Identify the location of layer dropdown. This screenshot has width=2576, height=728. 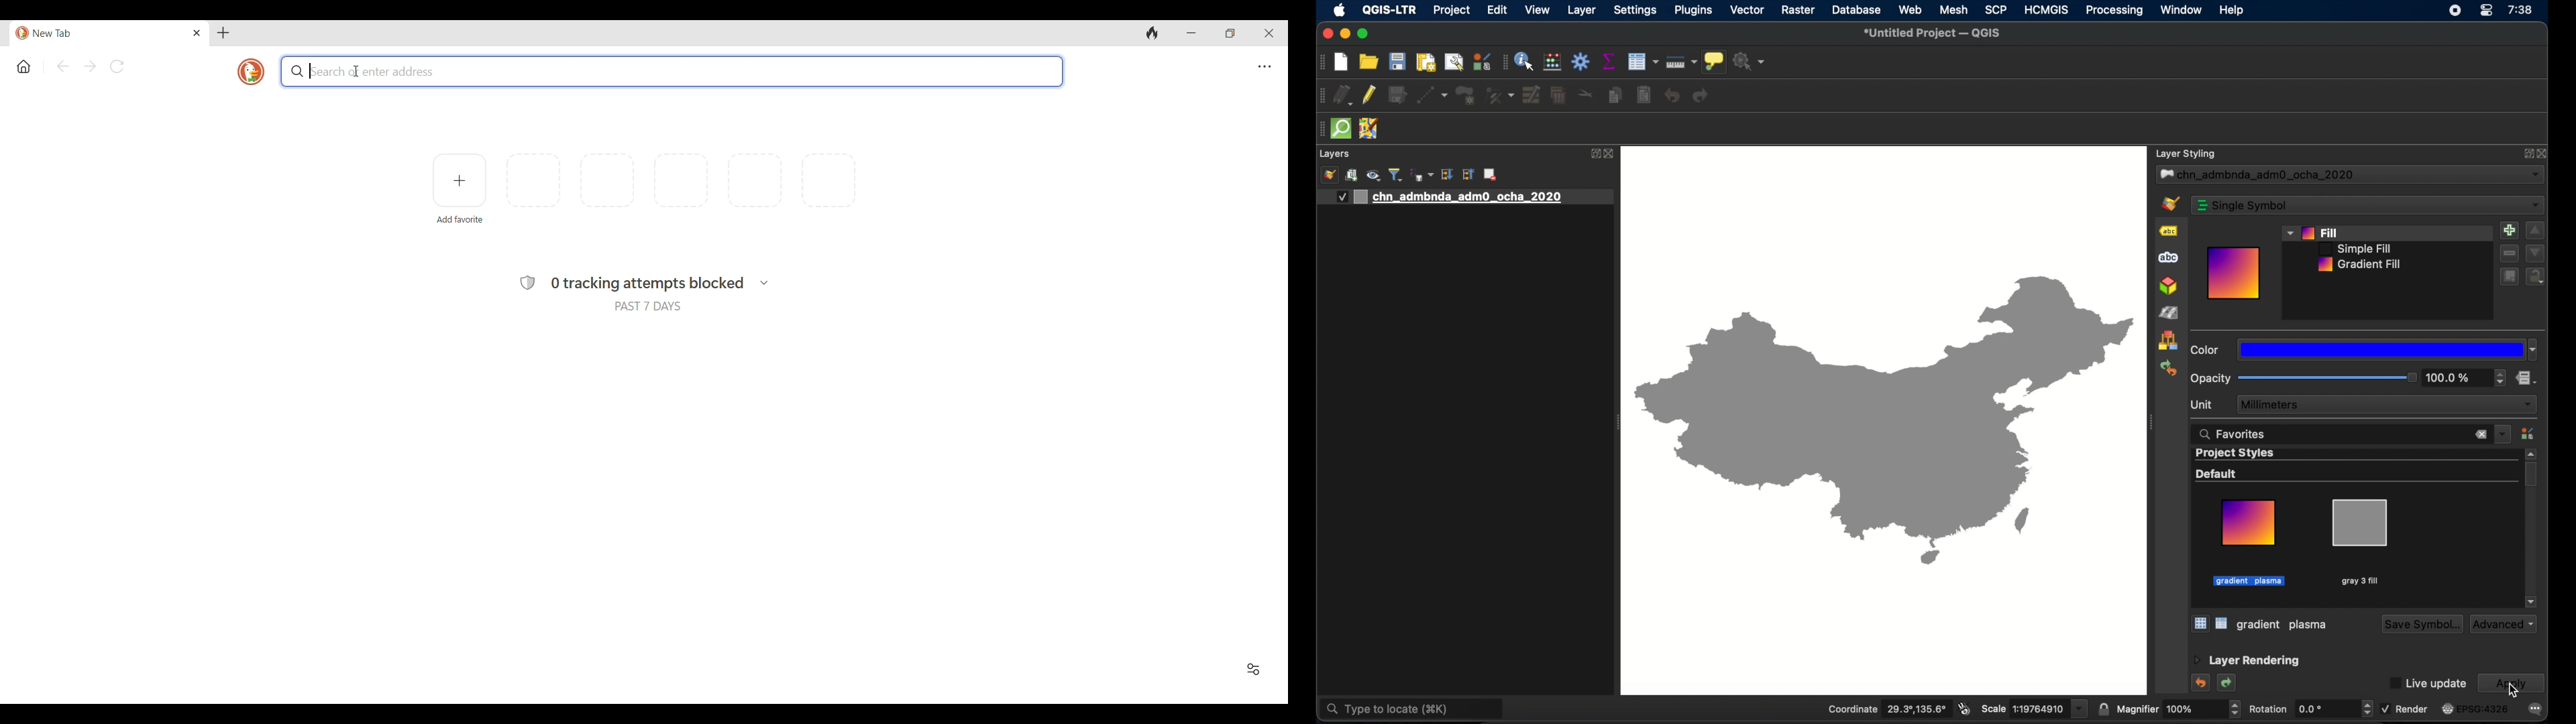
(2350, 175).